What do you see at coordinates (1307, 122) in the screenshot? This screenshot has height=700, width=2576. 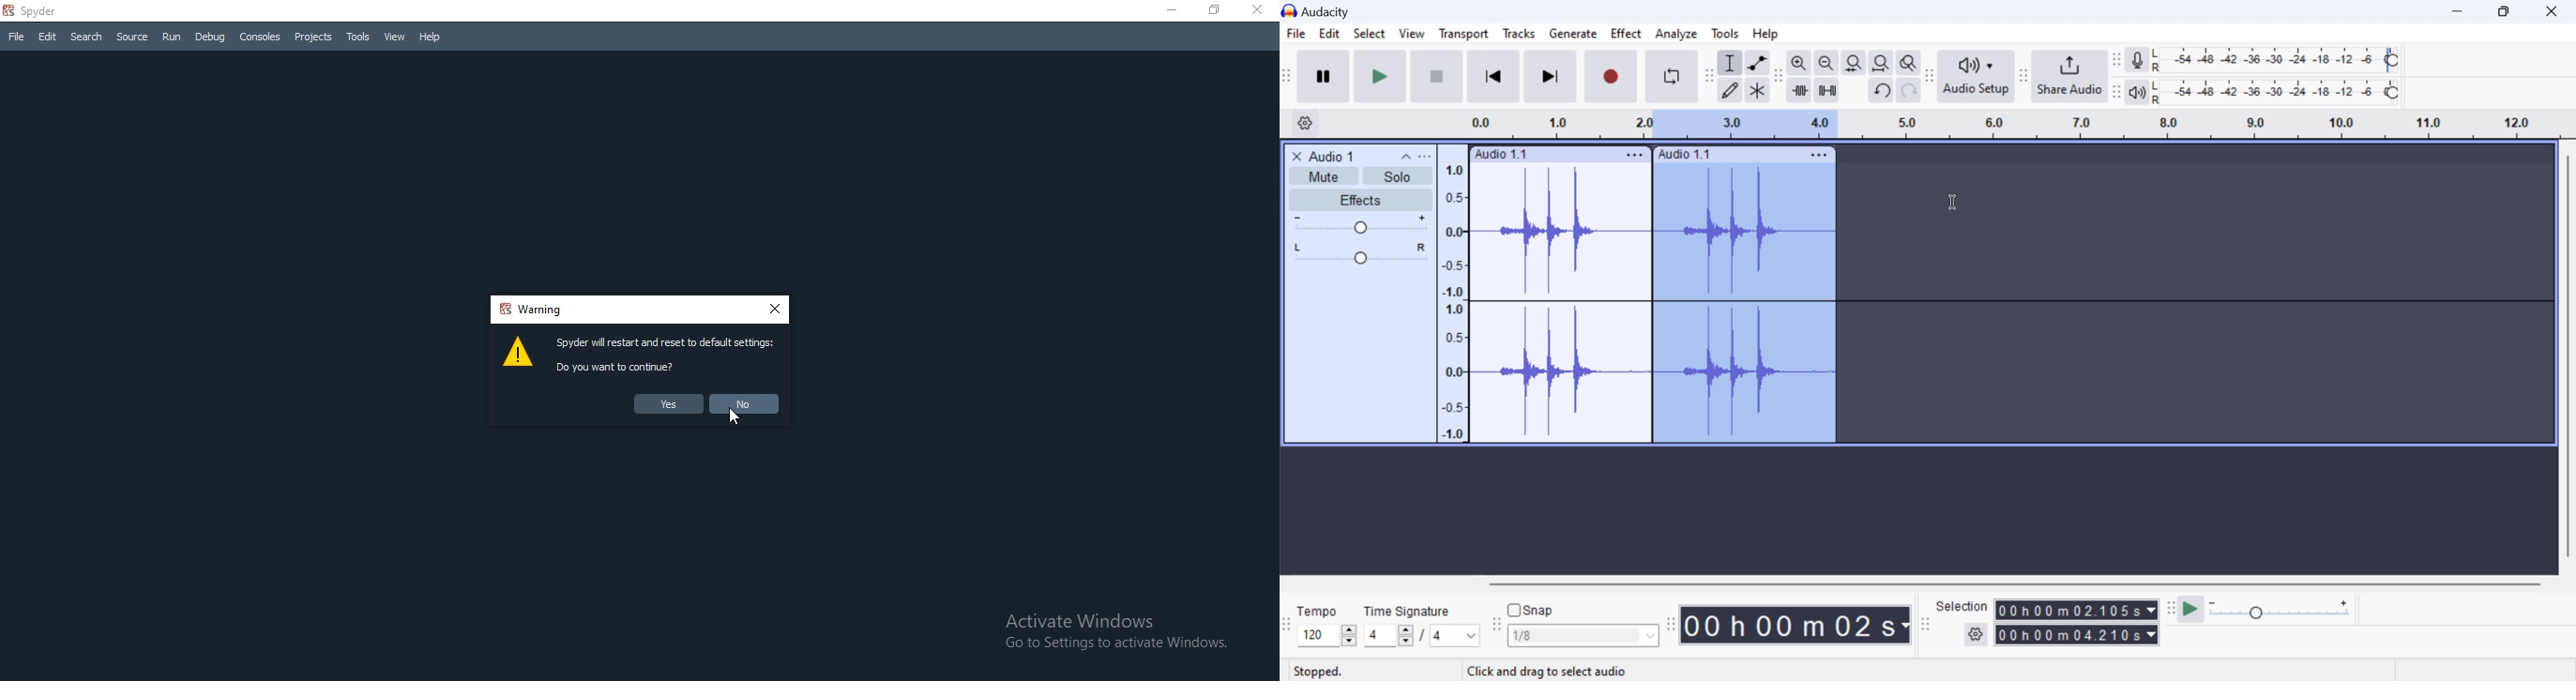 I see `Settings` at bounding box center [1307, 122].